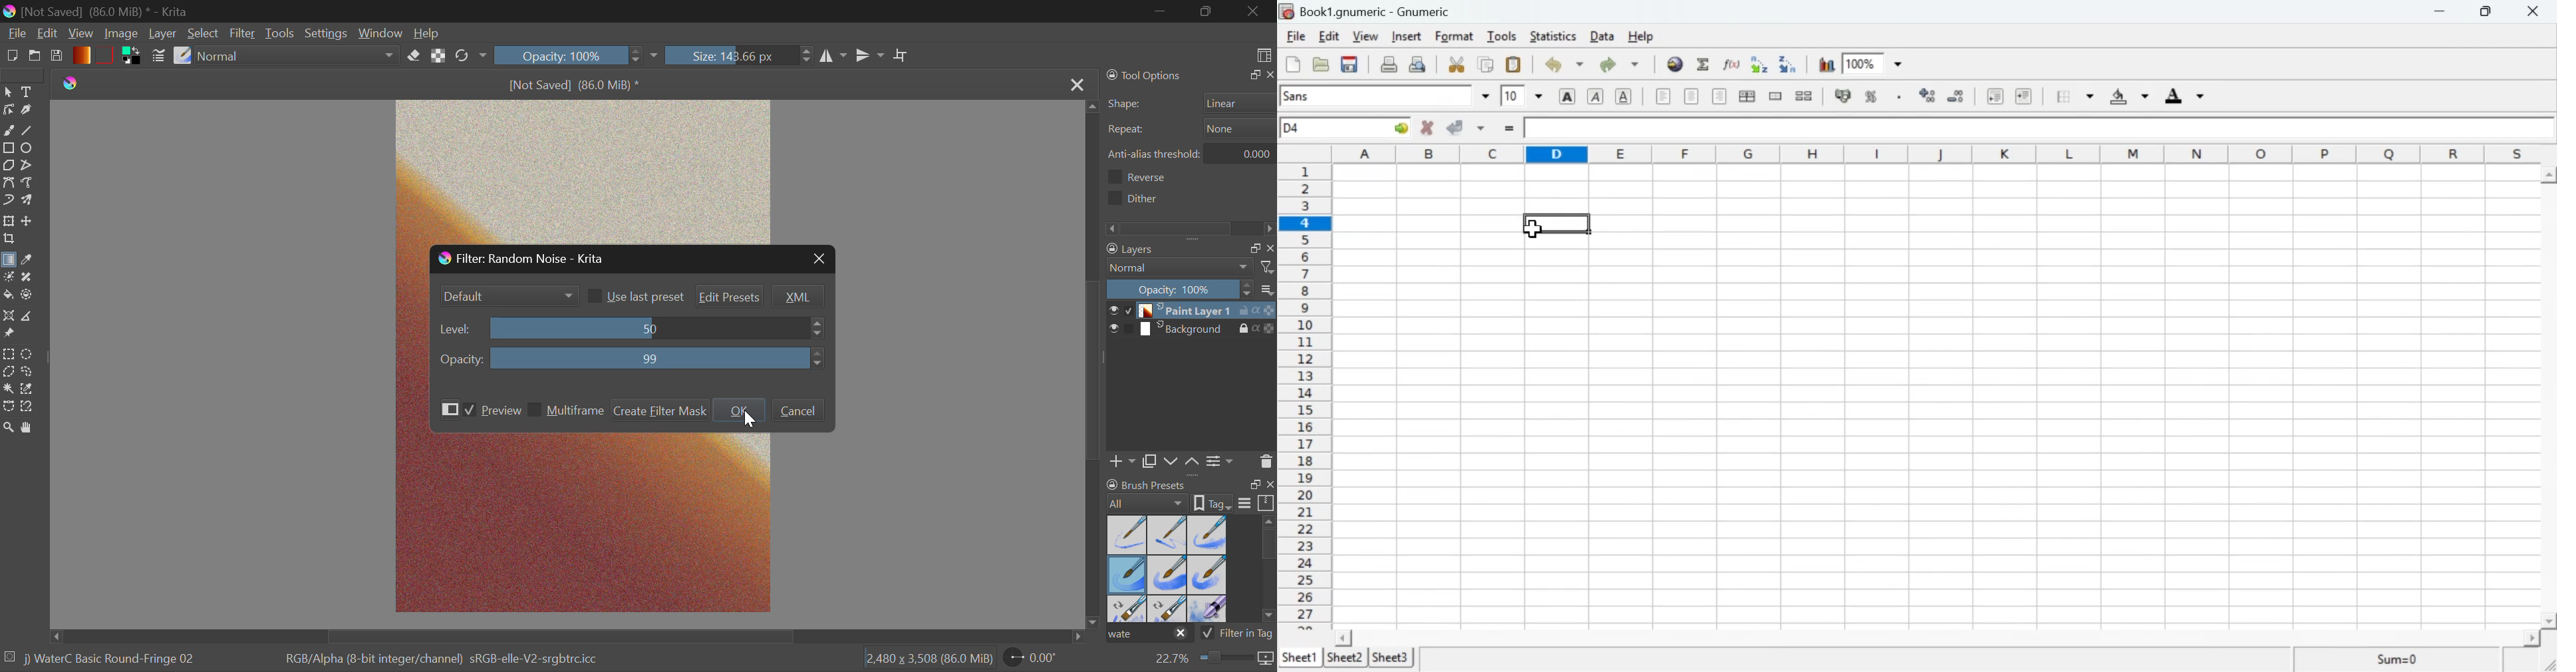 This screenshot has height=672, width=2576. What do you see at coordinates (8, 391) in the screenshot?
I see `Continuous Selection` at bounding box center [8, 391].